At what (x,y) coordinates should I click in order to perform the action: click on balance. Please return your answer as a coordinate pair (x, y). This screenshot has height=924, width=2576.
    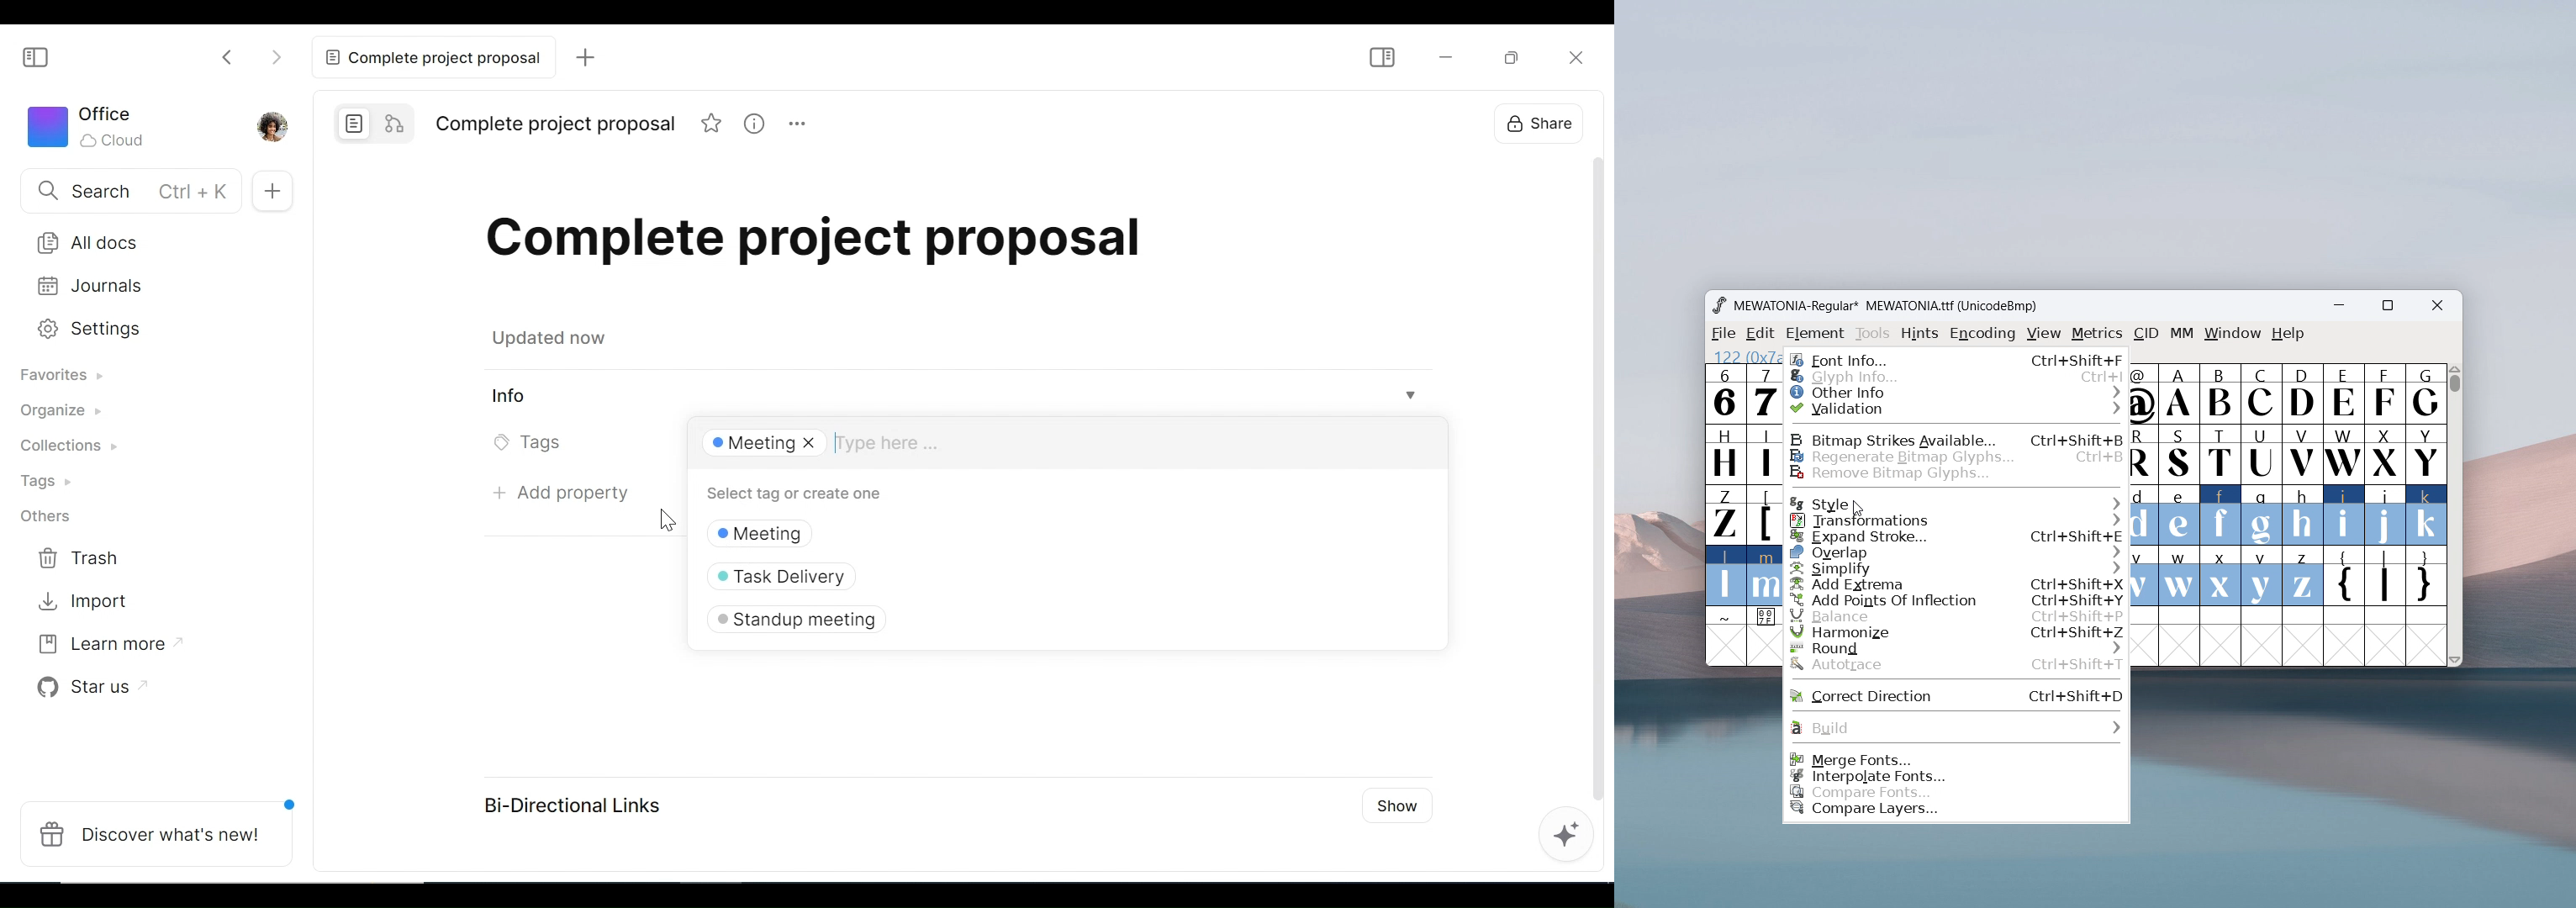
    Looking at the image, I should click on (1956, 615).